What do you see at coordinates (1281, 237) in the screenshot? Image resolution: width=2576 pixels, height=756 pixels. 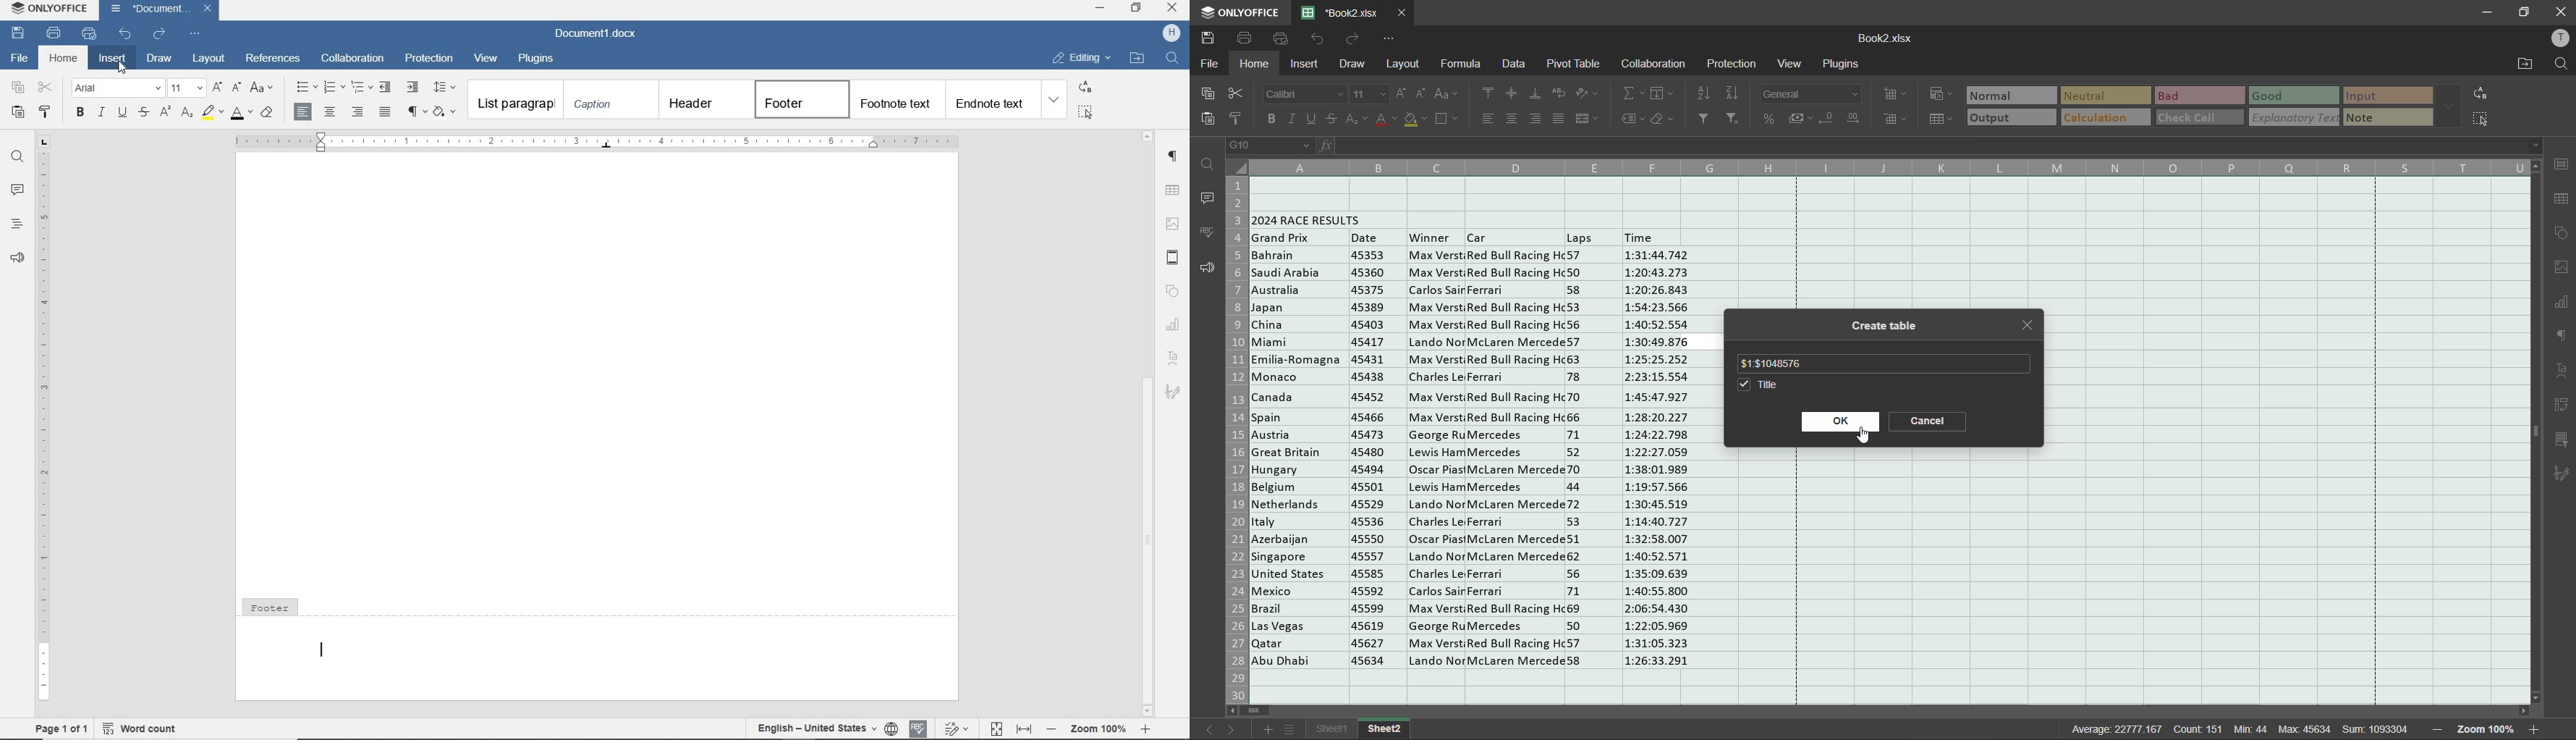 I see `grand prix` at bounding box center [1281, 237].